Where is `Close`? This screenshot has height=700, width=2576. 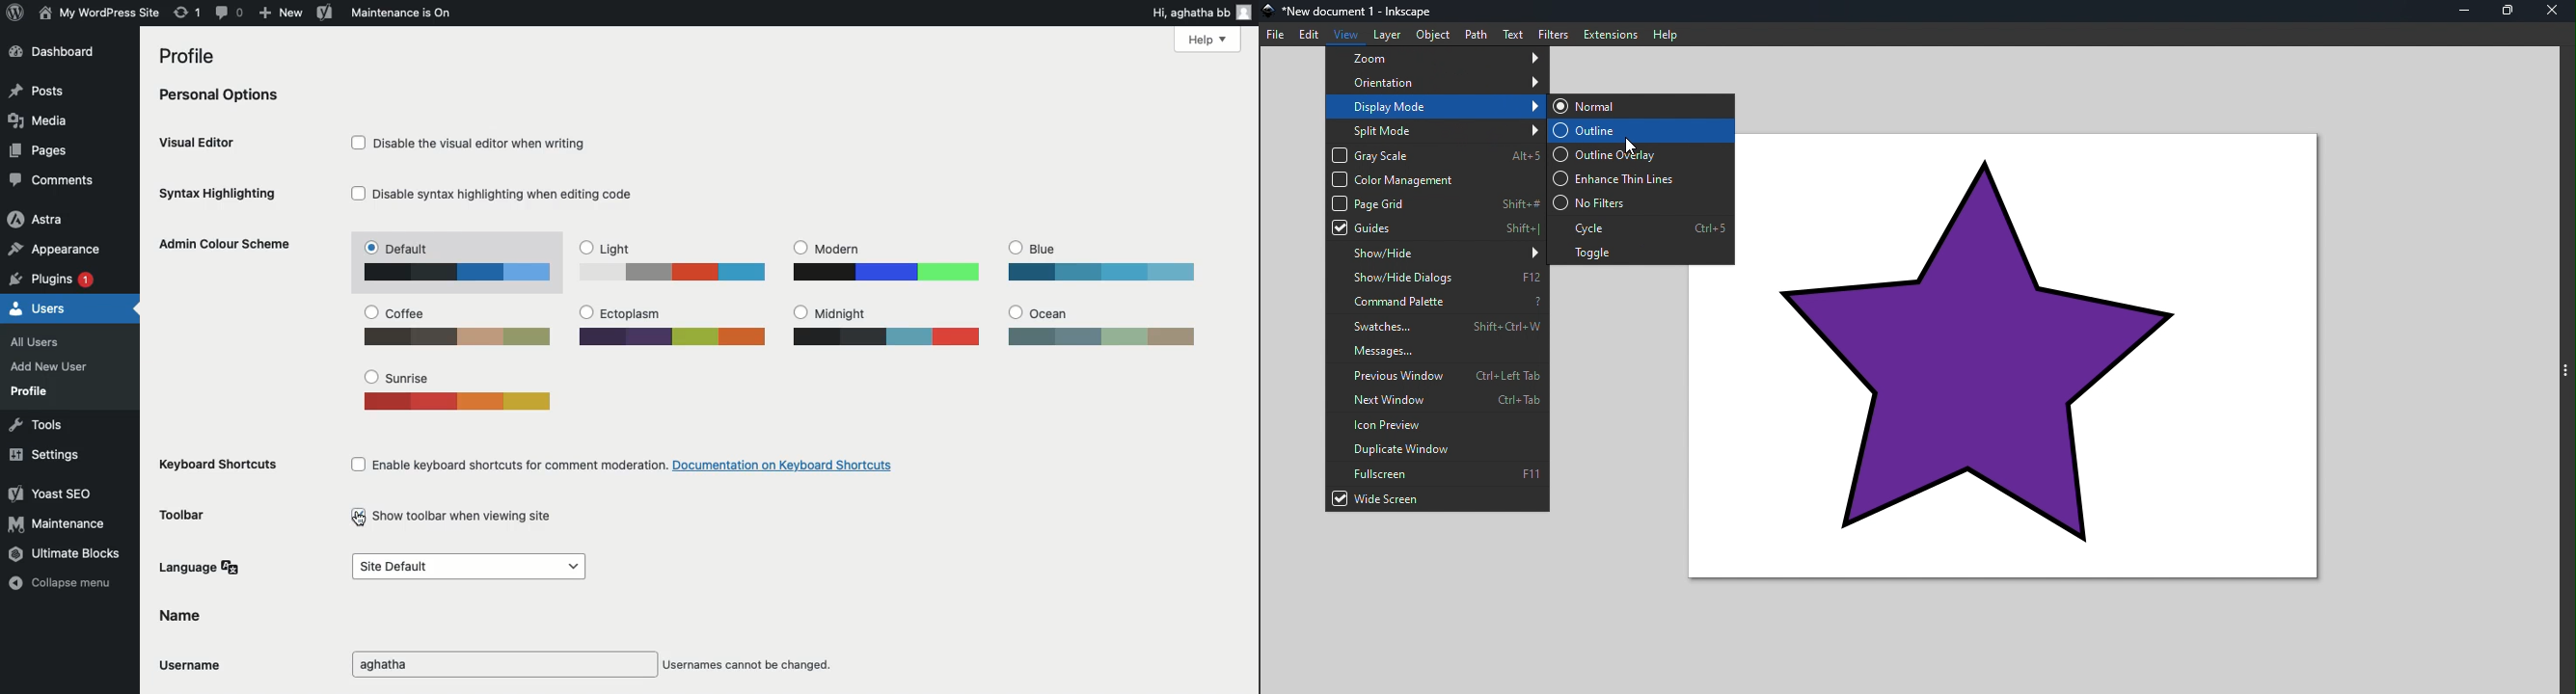
Close is located at coordinates (2553, 12).